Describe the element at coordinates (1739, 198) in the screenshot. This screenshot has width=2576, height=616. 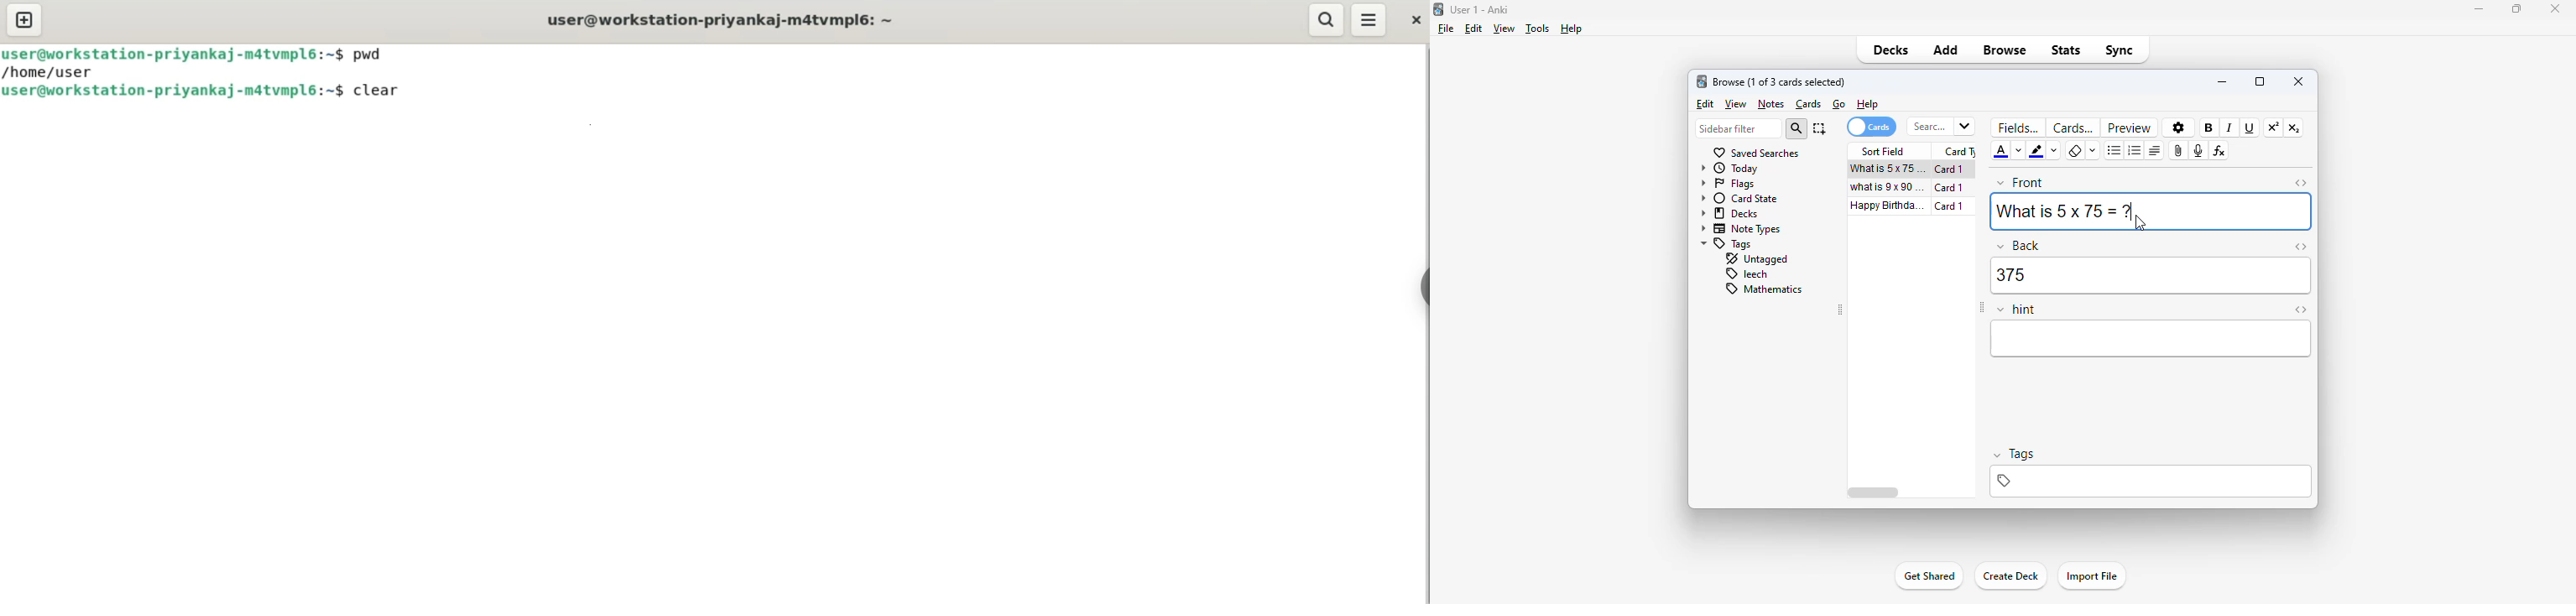
I see `card state` at that location.